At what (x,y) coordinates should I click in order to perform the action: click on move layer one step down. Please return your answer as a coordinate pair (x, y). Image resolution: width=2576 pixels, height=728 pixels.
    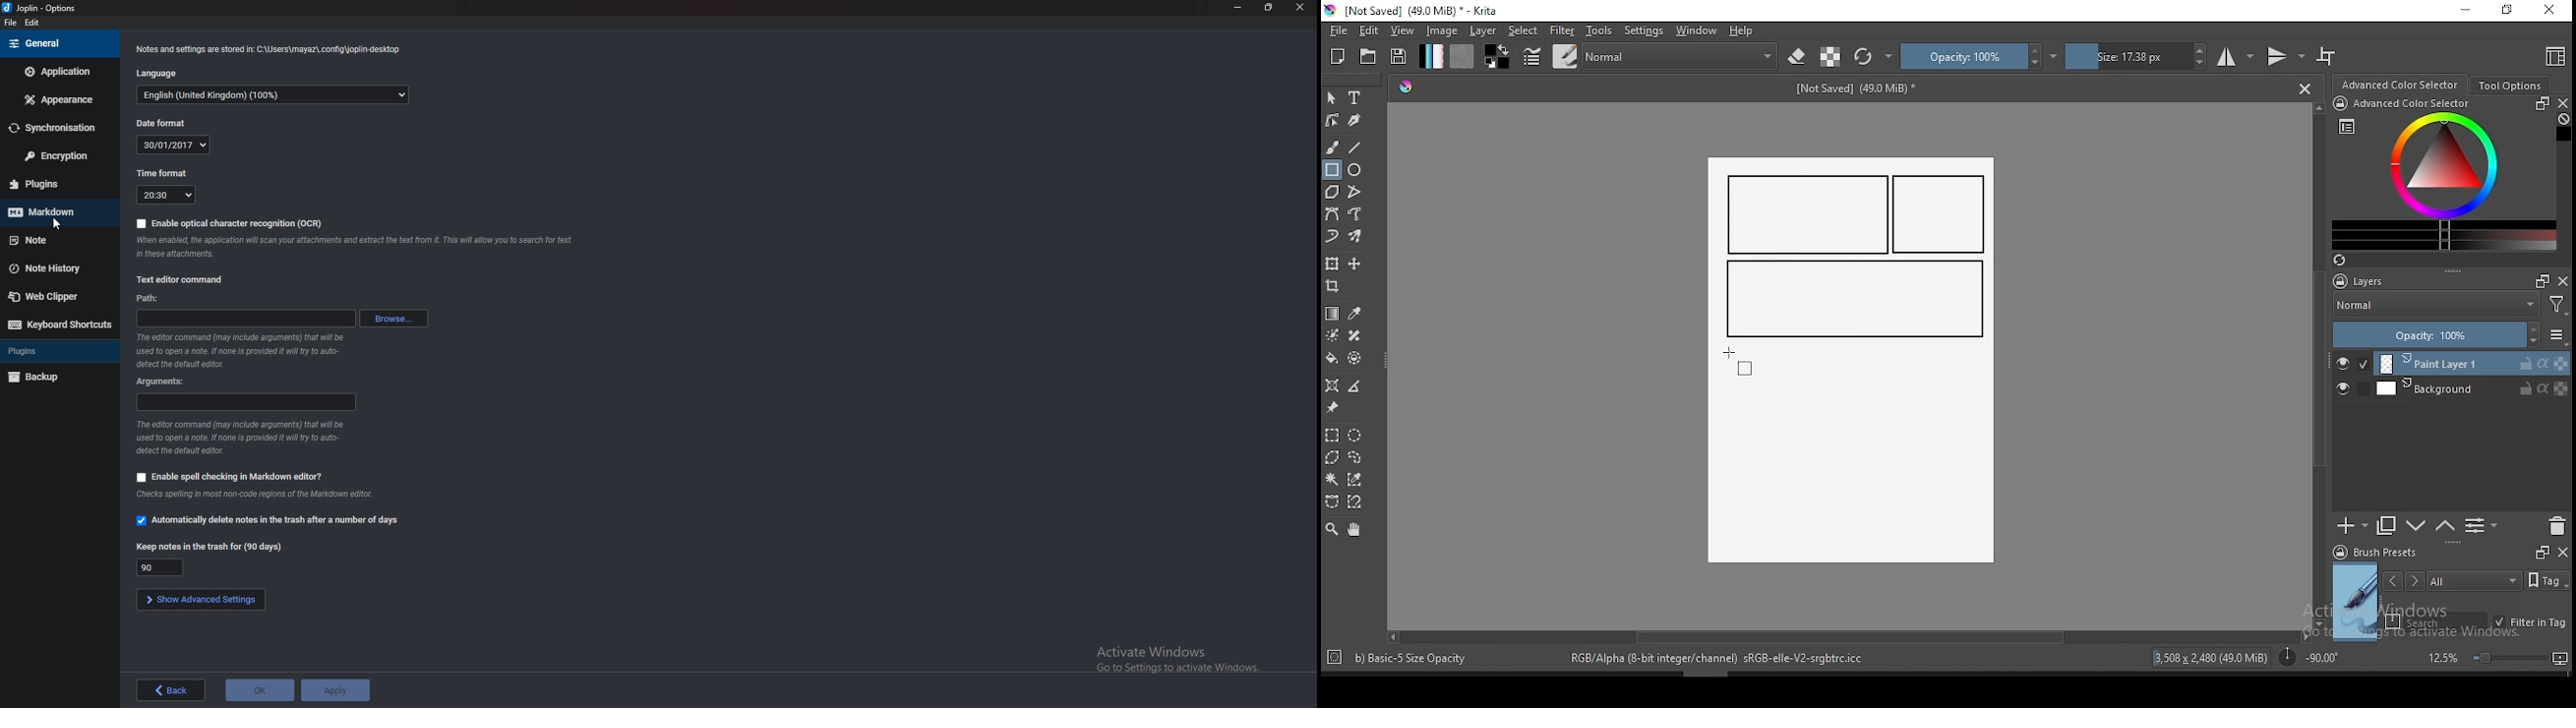
    Looking at the image, I should click on (2445, 526).